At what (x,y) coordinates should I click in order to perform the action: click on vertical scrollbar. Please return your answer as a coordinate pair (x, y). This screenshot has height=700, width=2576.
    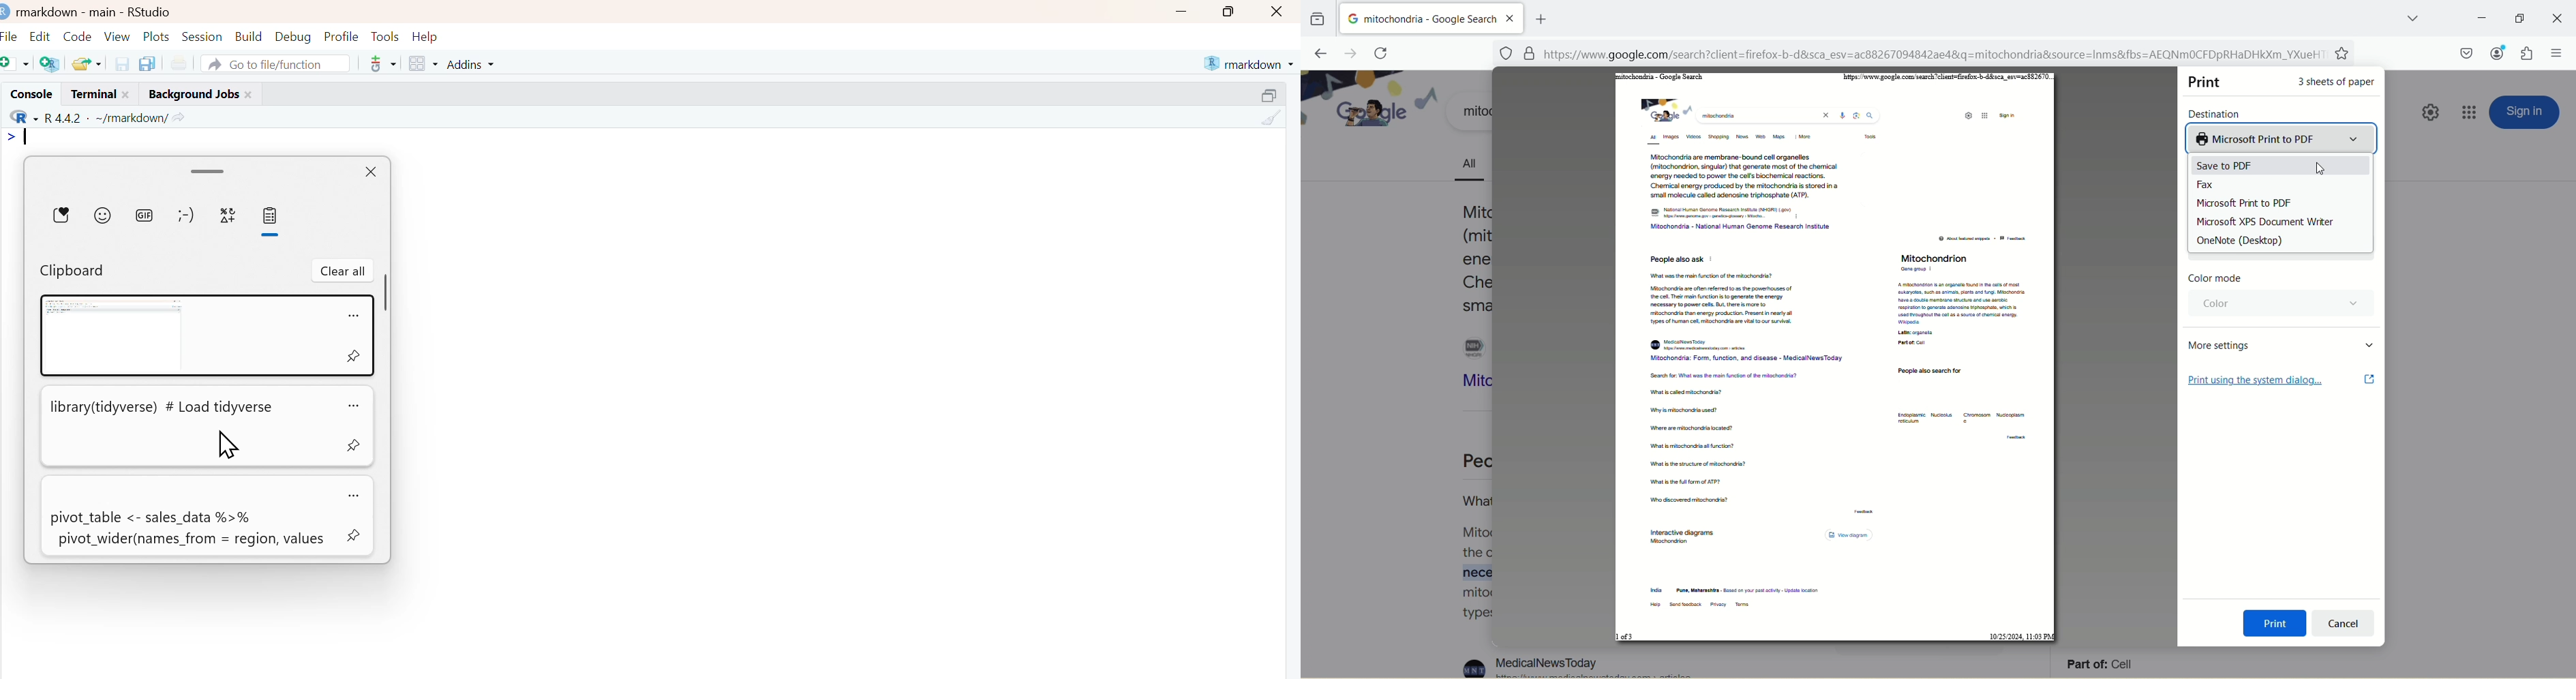
    Looking at the image, I should click on (386, 294).